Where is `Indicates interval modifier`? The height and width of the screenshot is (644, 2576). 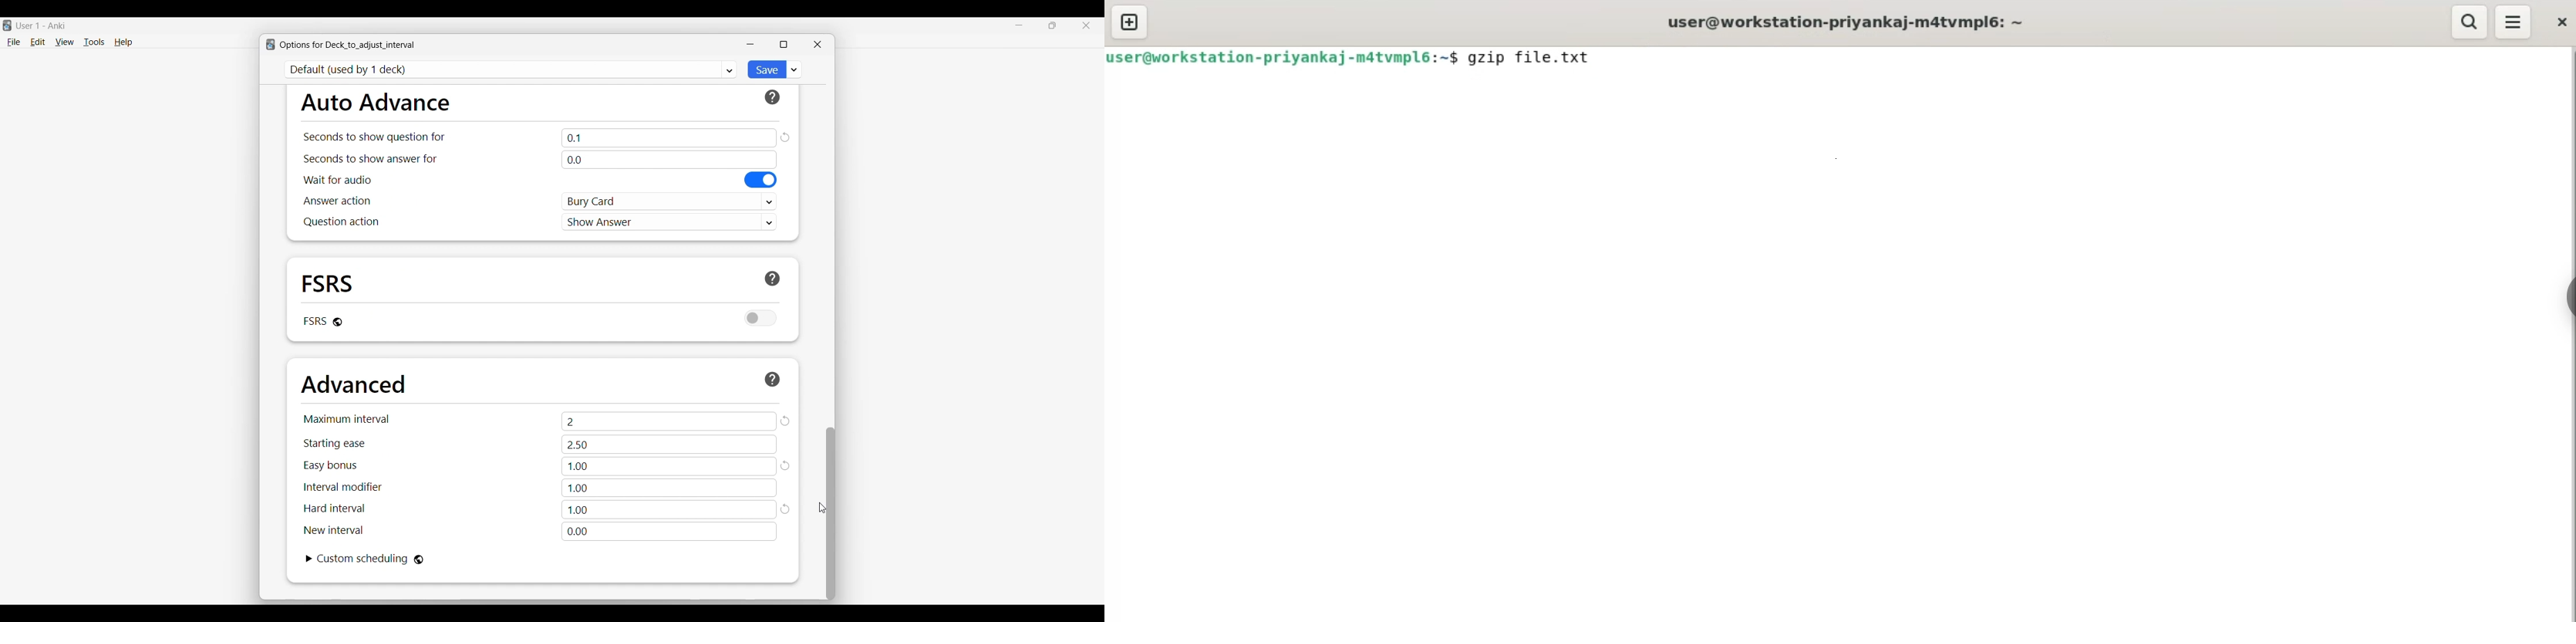 Indicates interval modifier is located at coordinates (343, 487).